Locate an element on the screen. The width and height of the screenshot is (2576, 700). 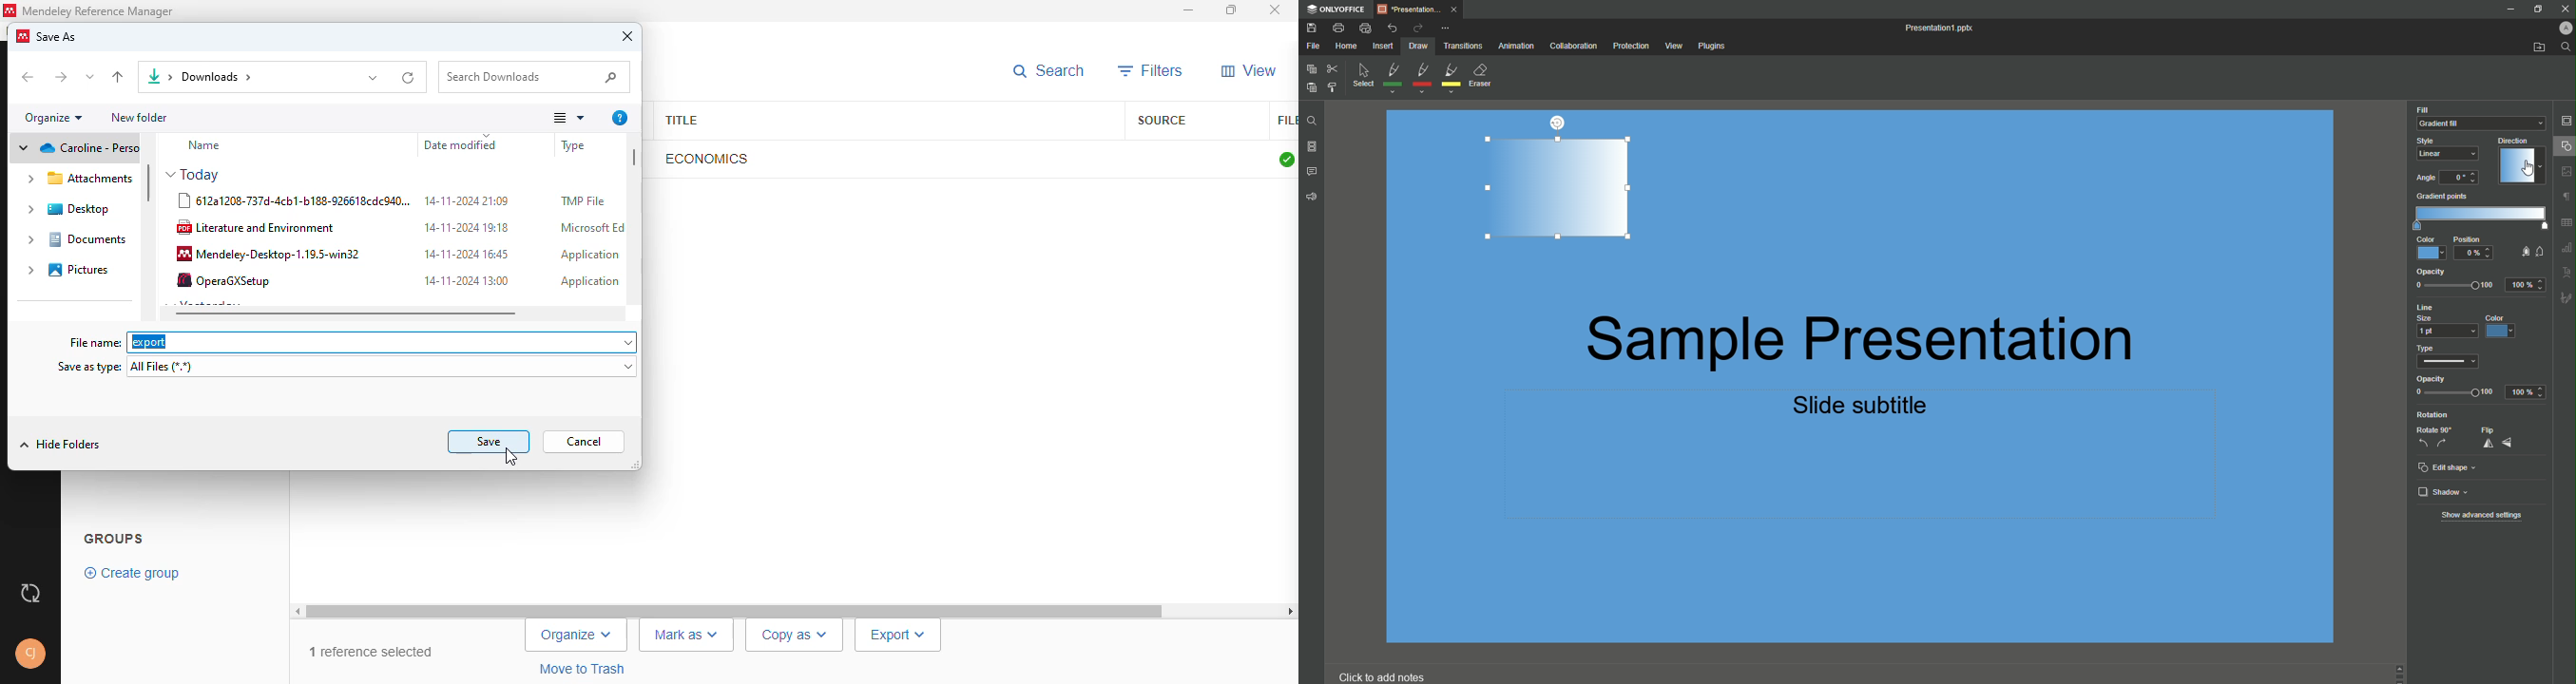
Plugins is located at coordinates (1715, 47).